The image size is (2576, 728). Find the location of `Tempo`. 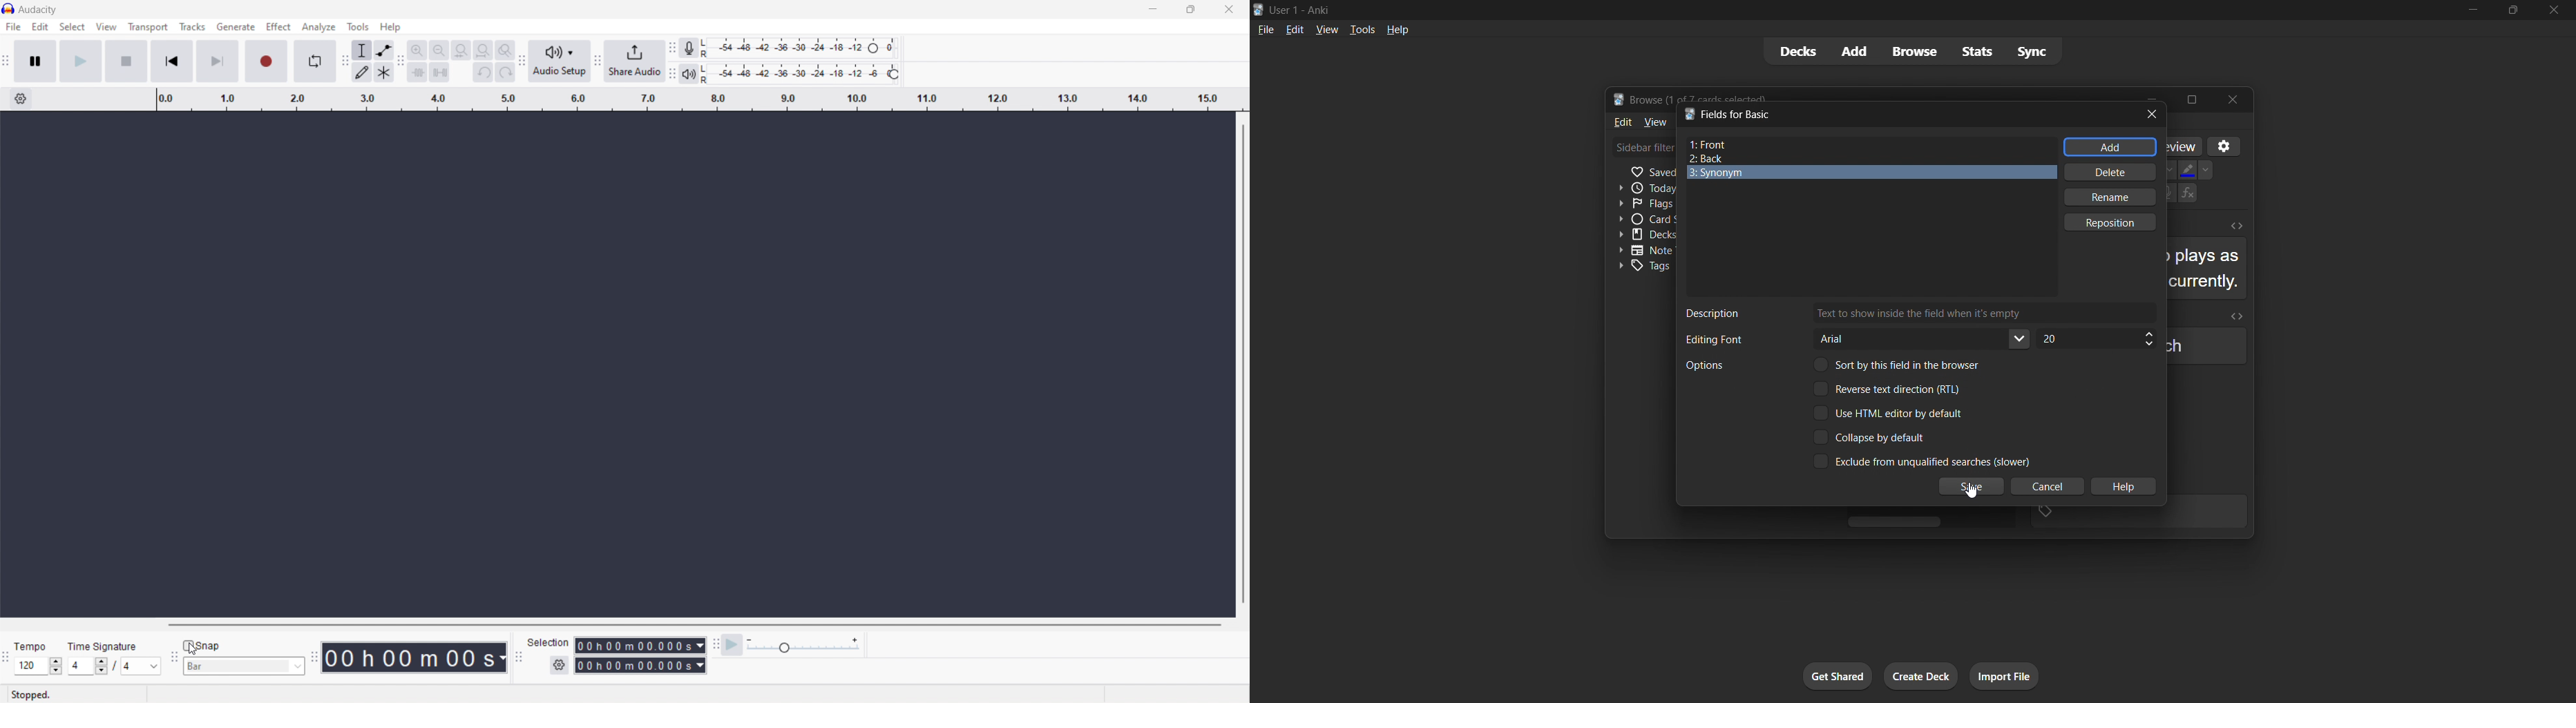

Tempo is located at coordinates (34, 648).